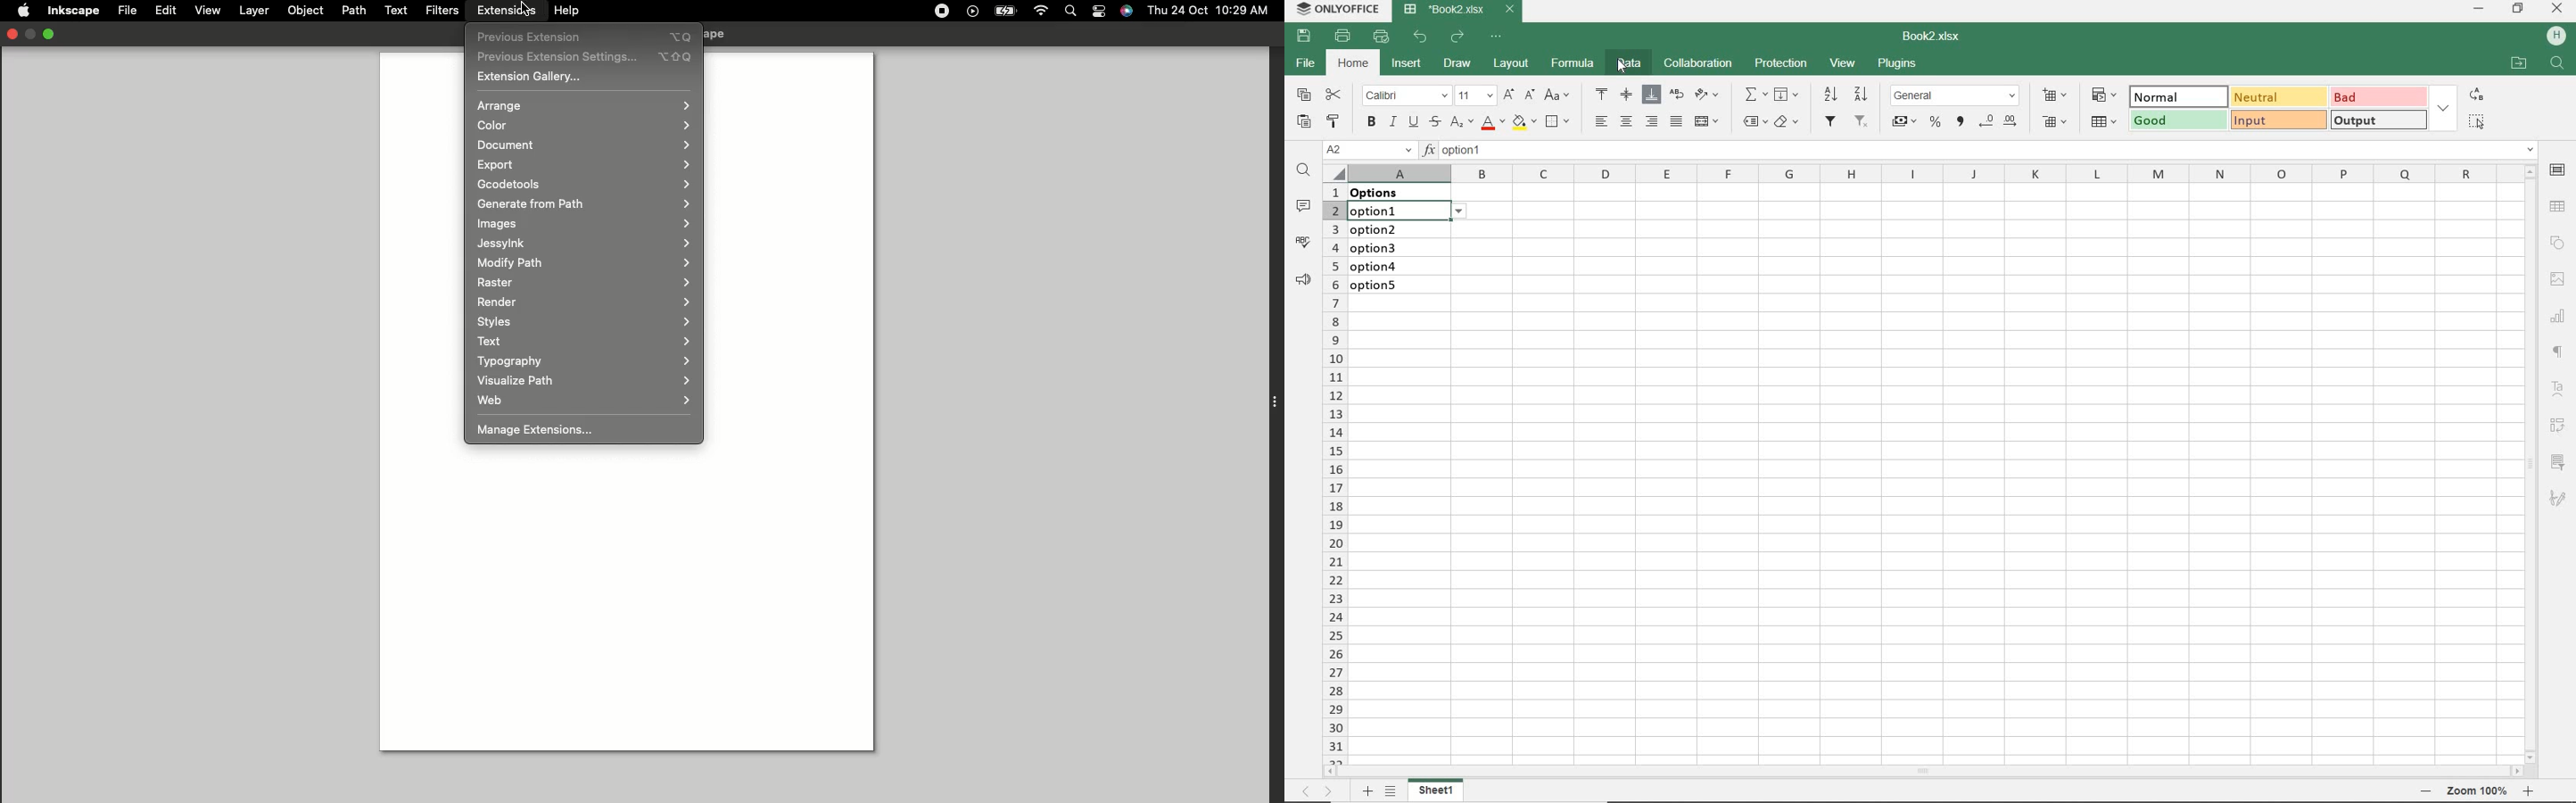 The width and height of the screenshot is (2576, 812). Describe the element at coordinates (2001, 123) in the screenshot. I see `CHANGE DECIMAL` at that location.